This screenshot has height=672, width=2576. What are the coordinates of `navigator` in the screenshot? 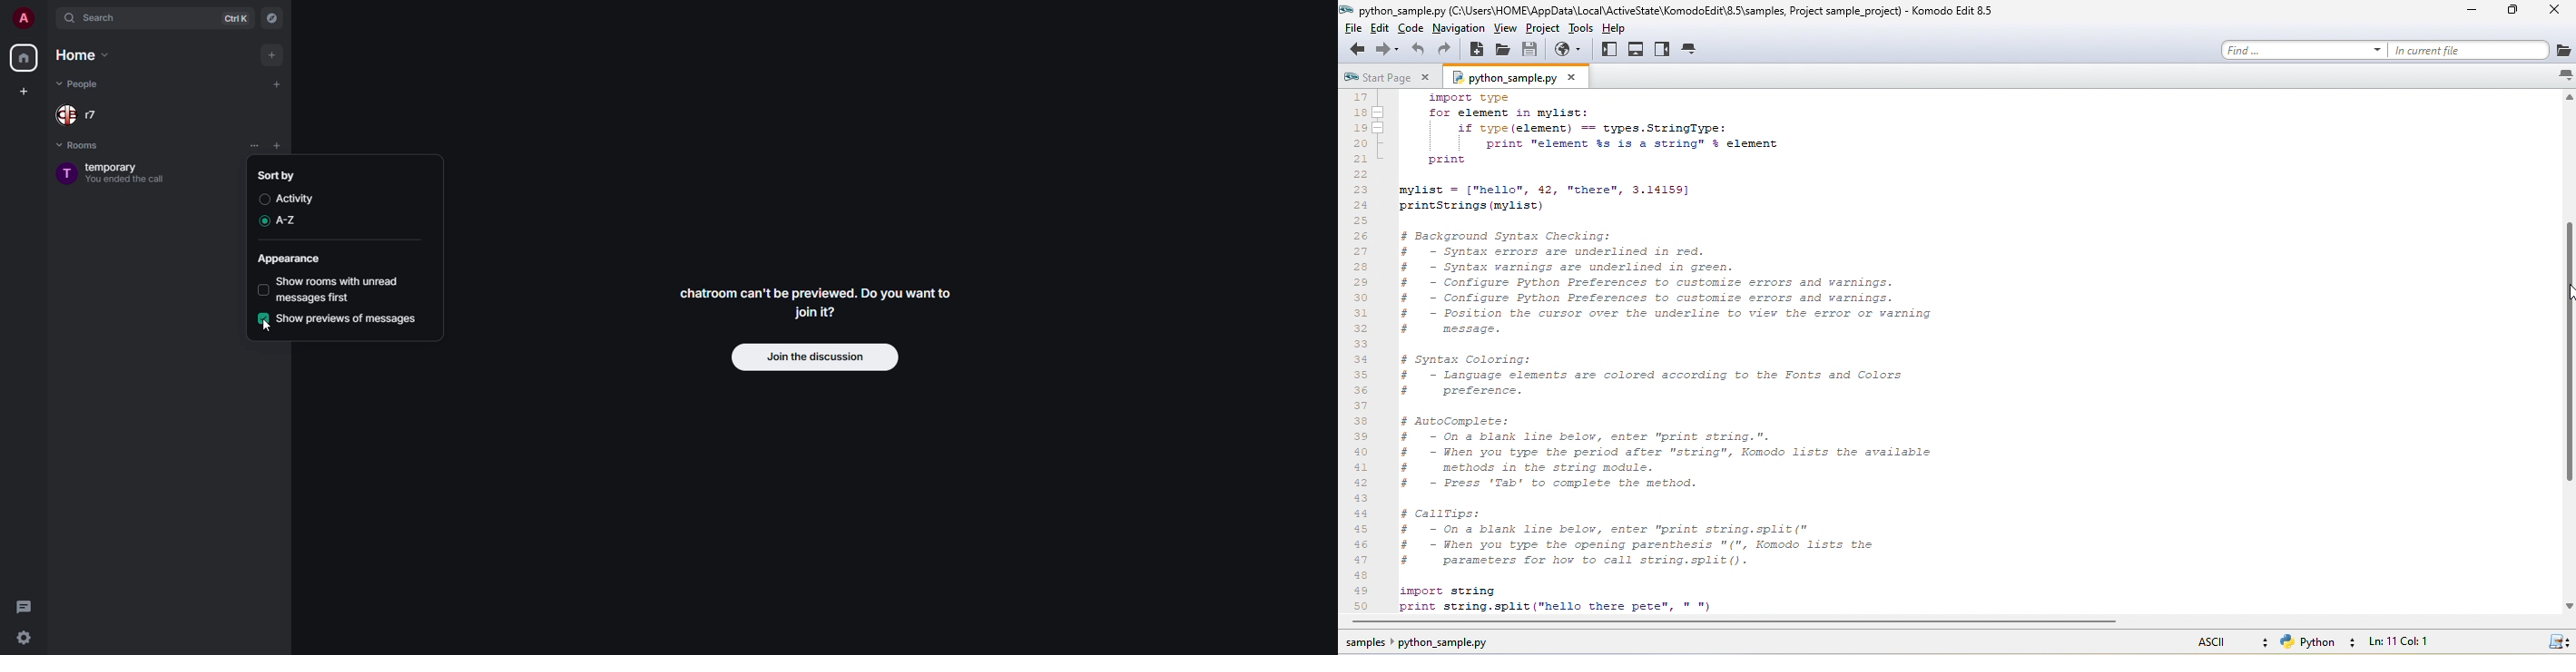 It's located at (272, 18).